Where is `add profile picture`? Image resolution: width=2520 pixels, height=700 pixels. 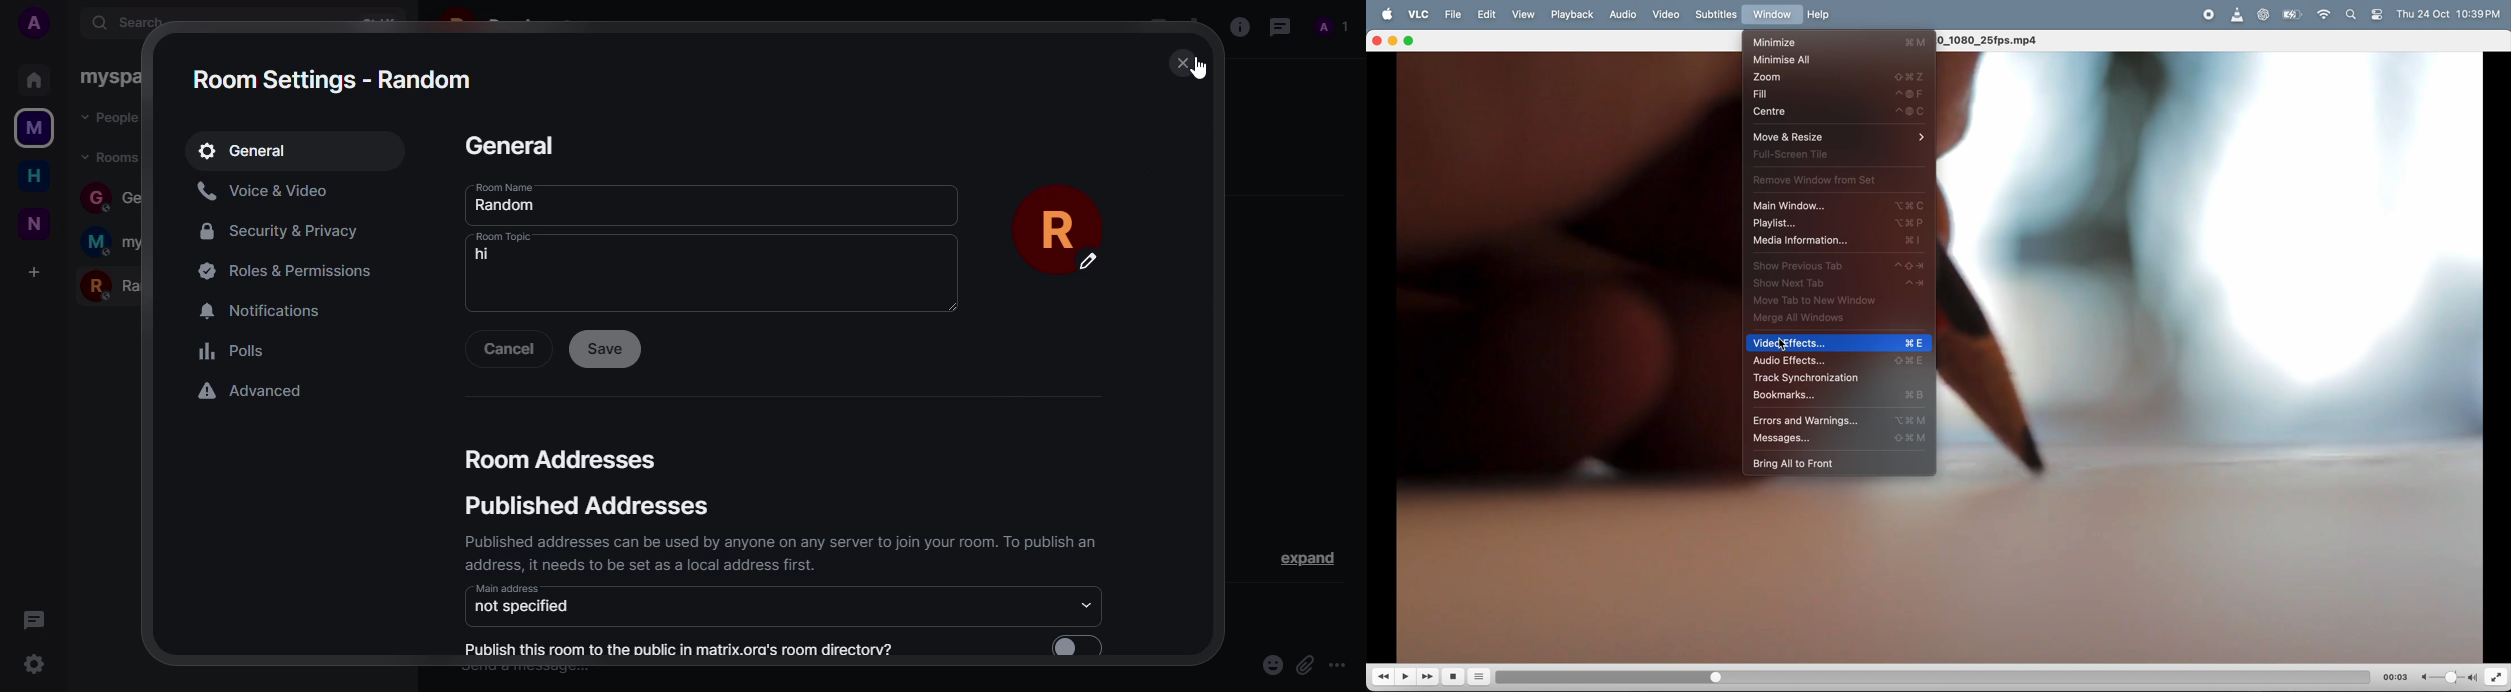
add profile picture is located at coordinates (37, 22).